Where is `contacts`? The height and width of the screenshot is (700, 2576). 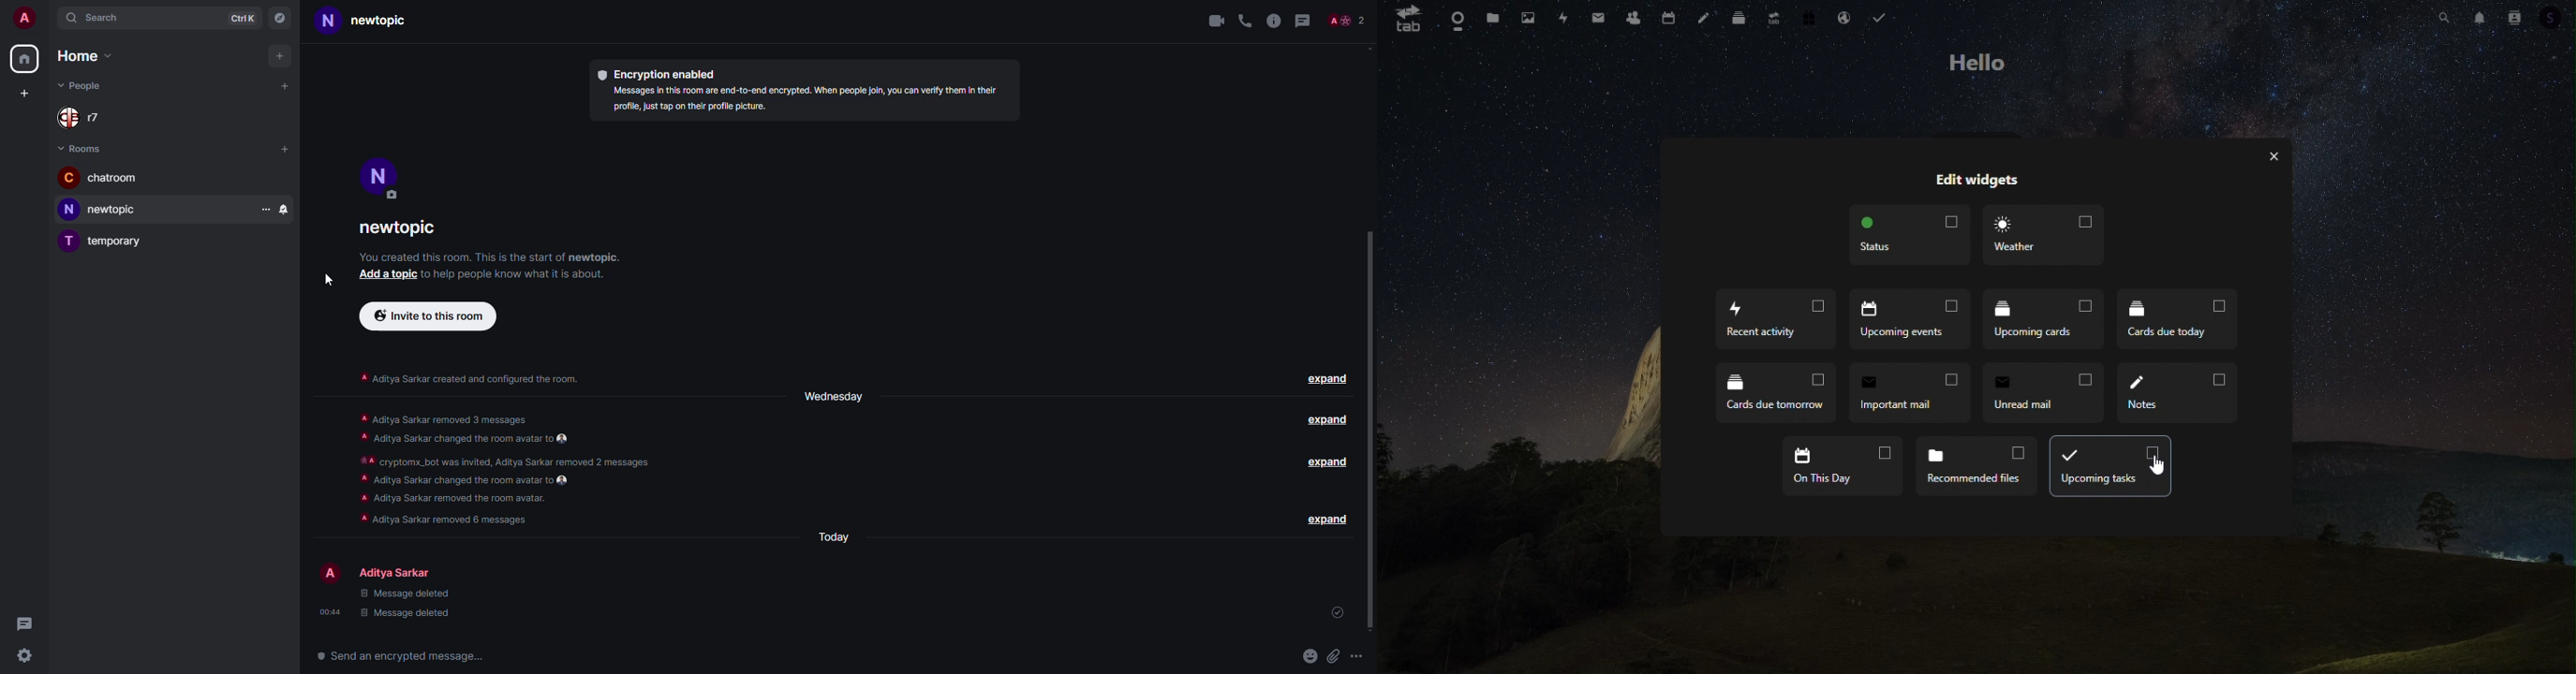
contacts is located at coordinates (1631, 19).